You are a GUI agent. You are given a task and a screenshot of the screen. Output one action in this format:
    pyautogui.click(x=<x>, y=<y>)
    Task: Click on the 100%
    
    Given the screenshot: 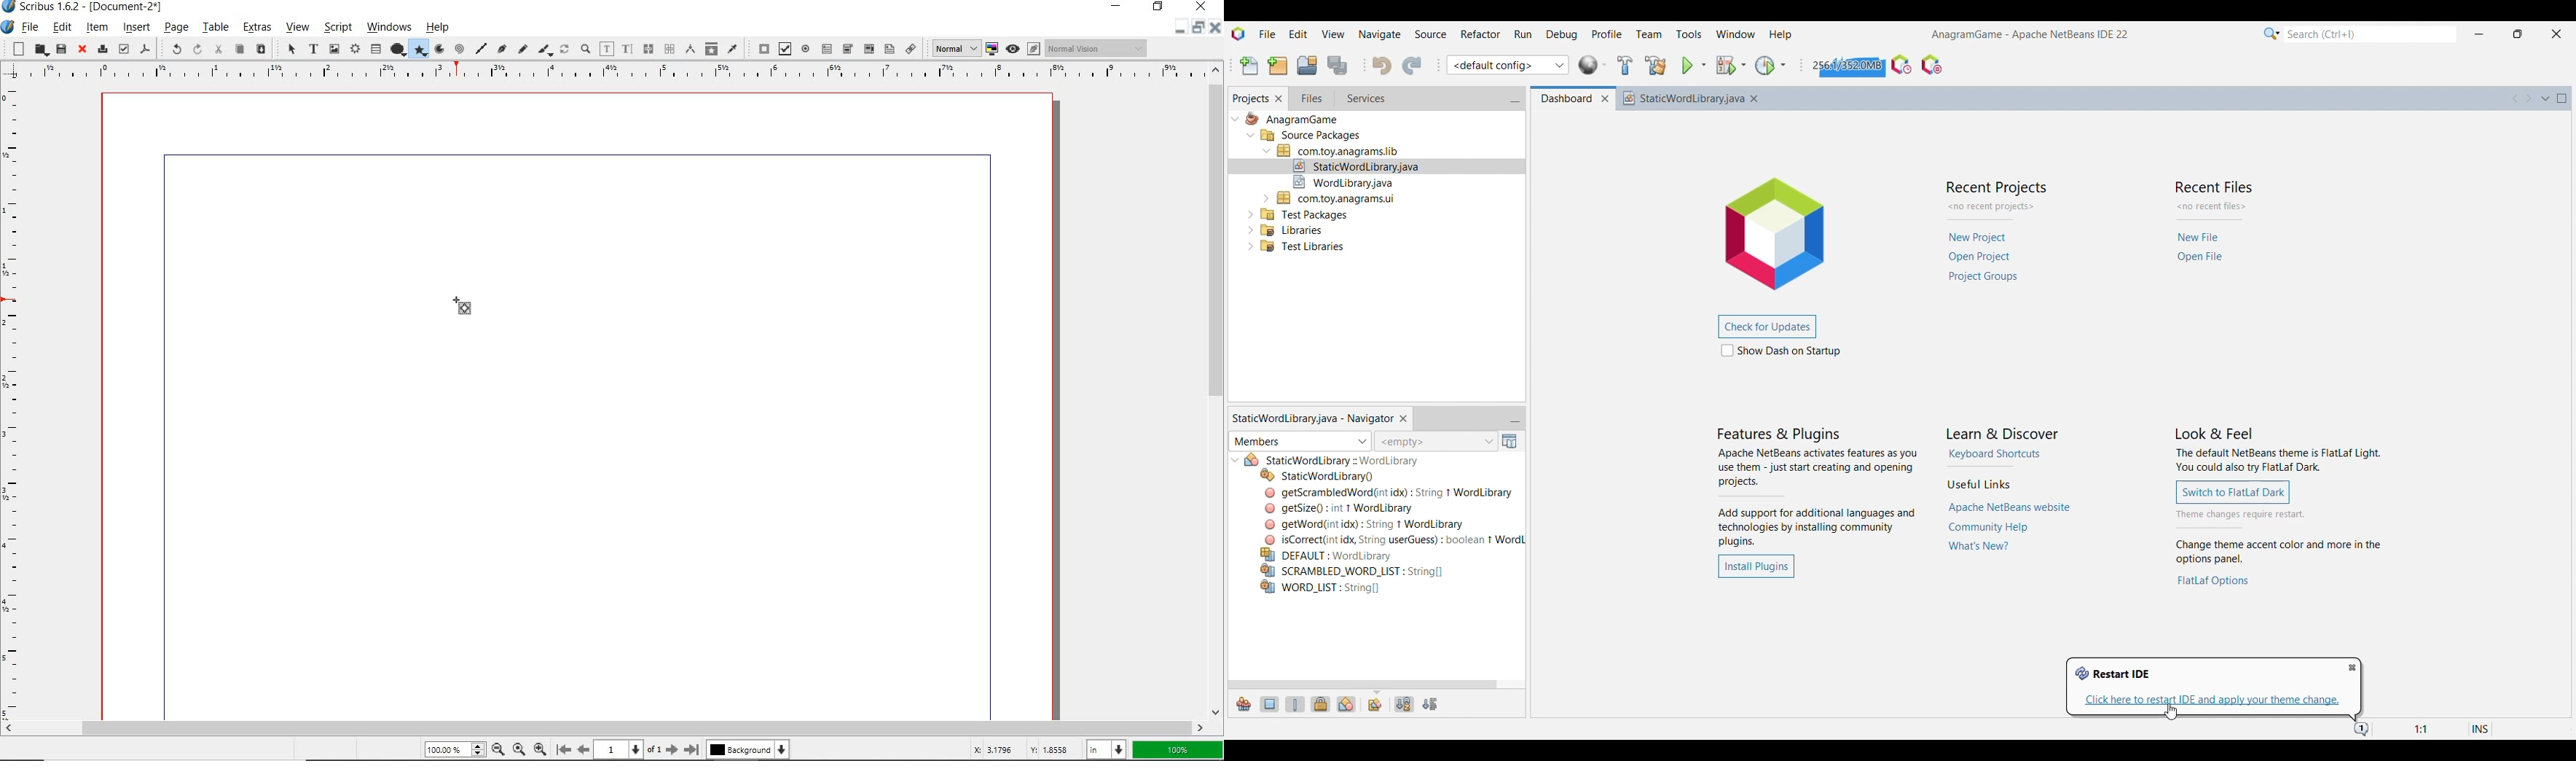 What is the action you would take?
    pyautogui.click(x=456, y=749)
    